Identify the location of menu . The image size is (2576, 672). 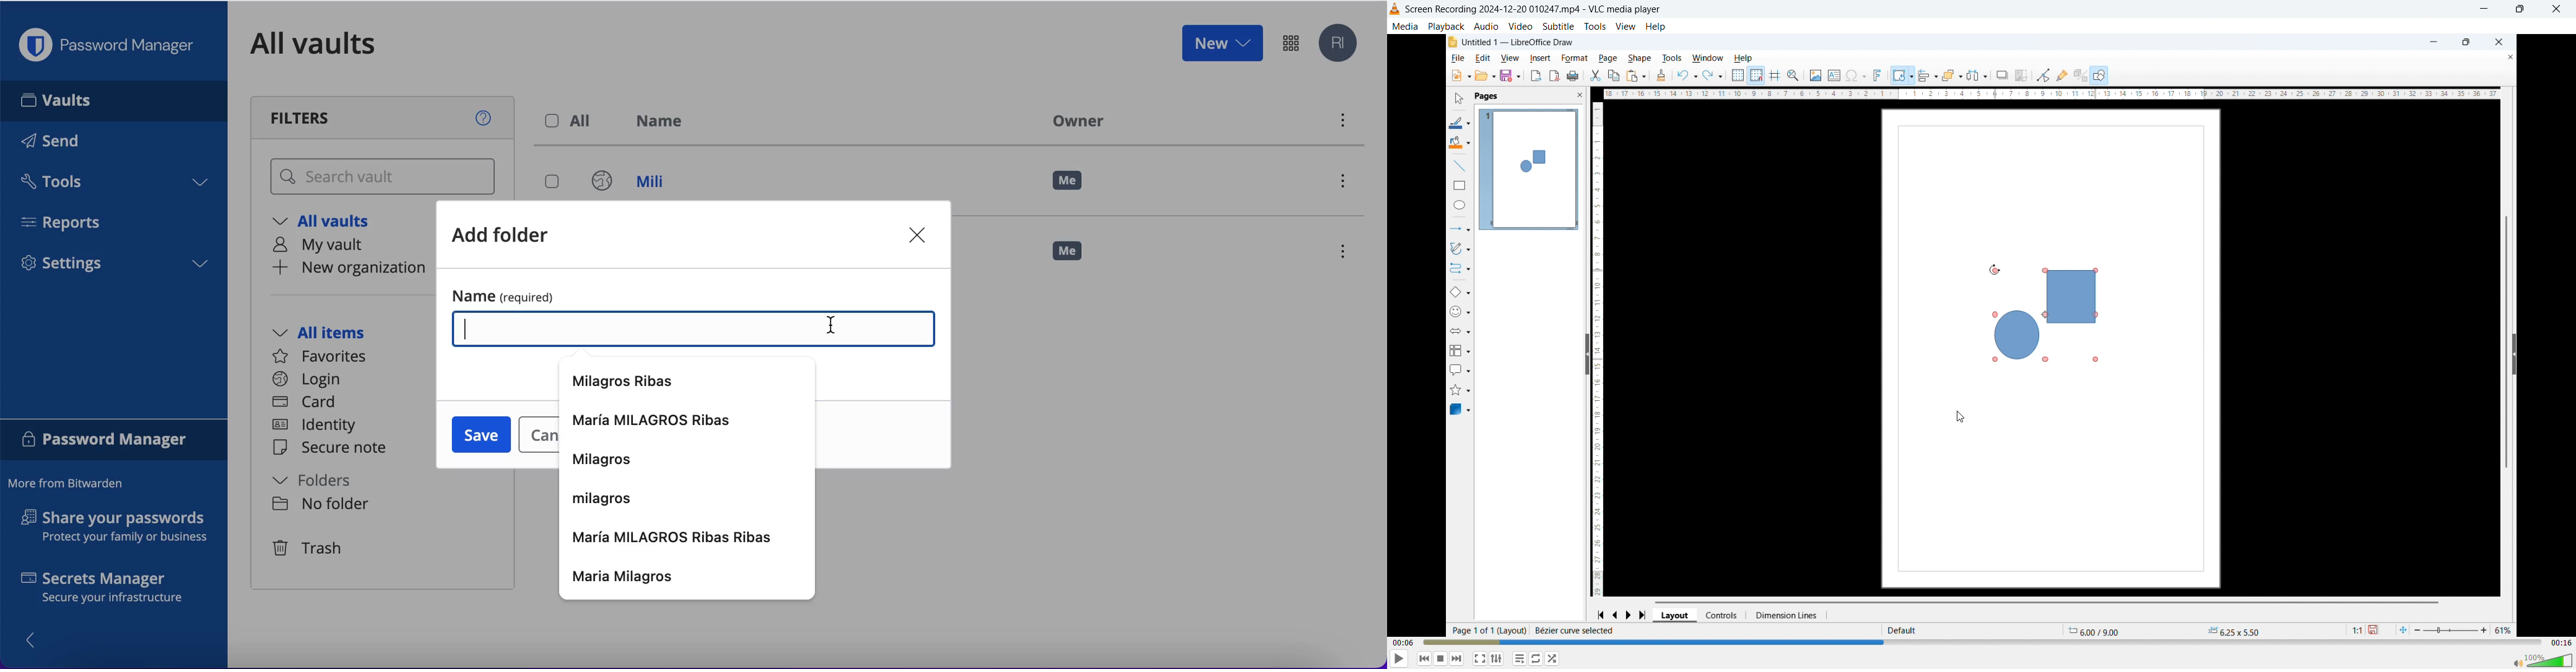
(1347, 184).